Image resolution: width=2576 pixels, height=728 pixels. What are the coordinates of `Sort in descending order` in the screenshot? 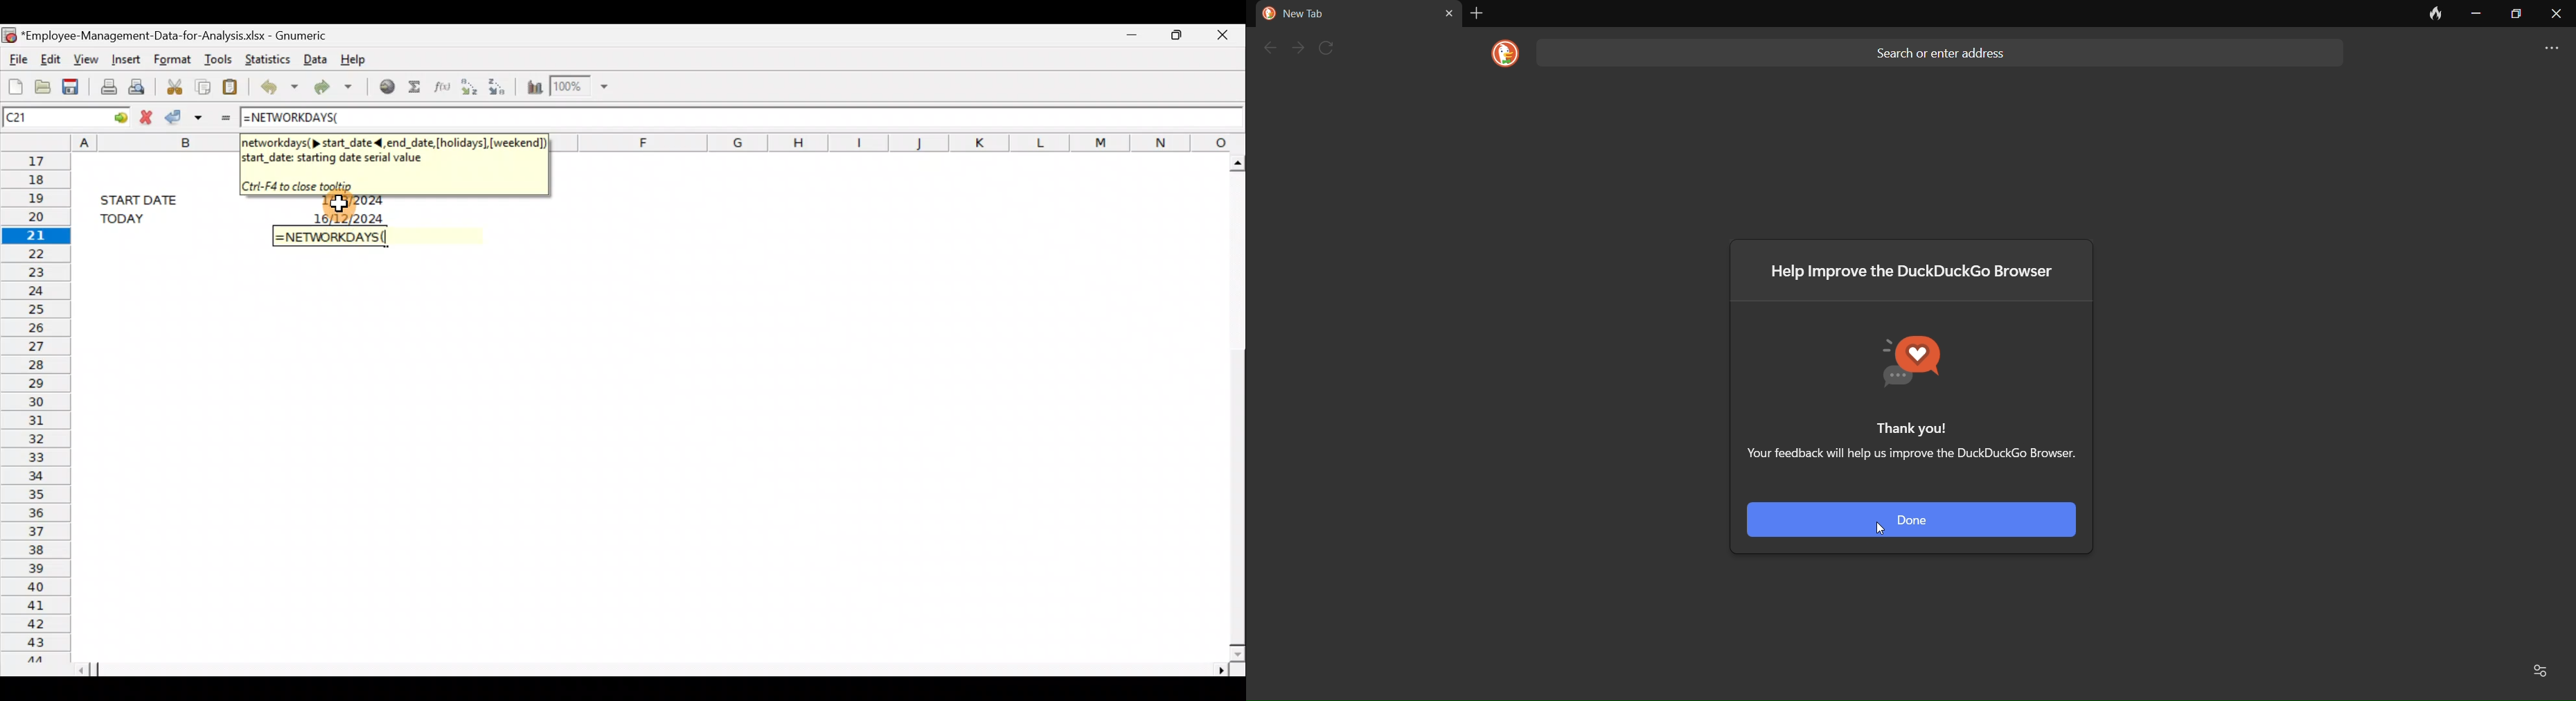 It's located at (500, 86).